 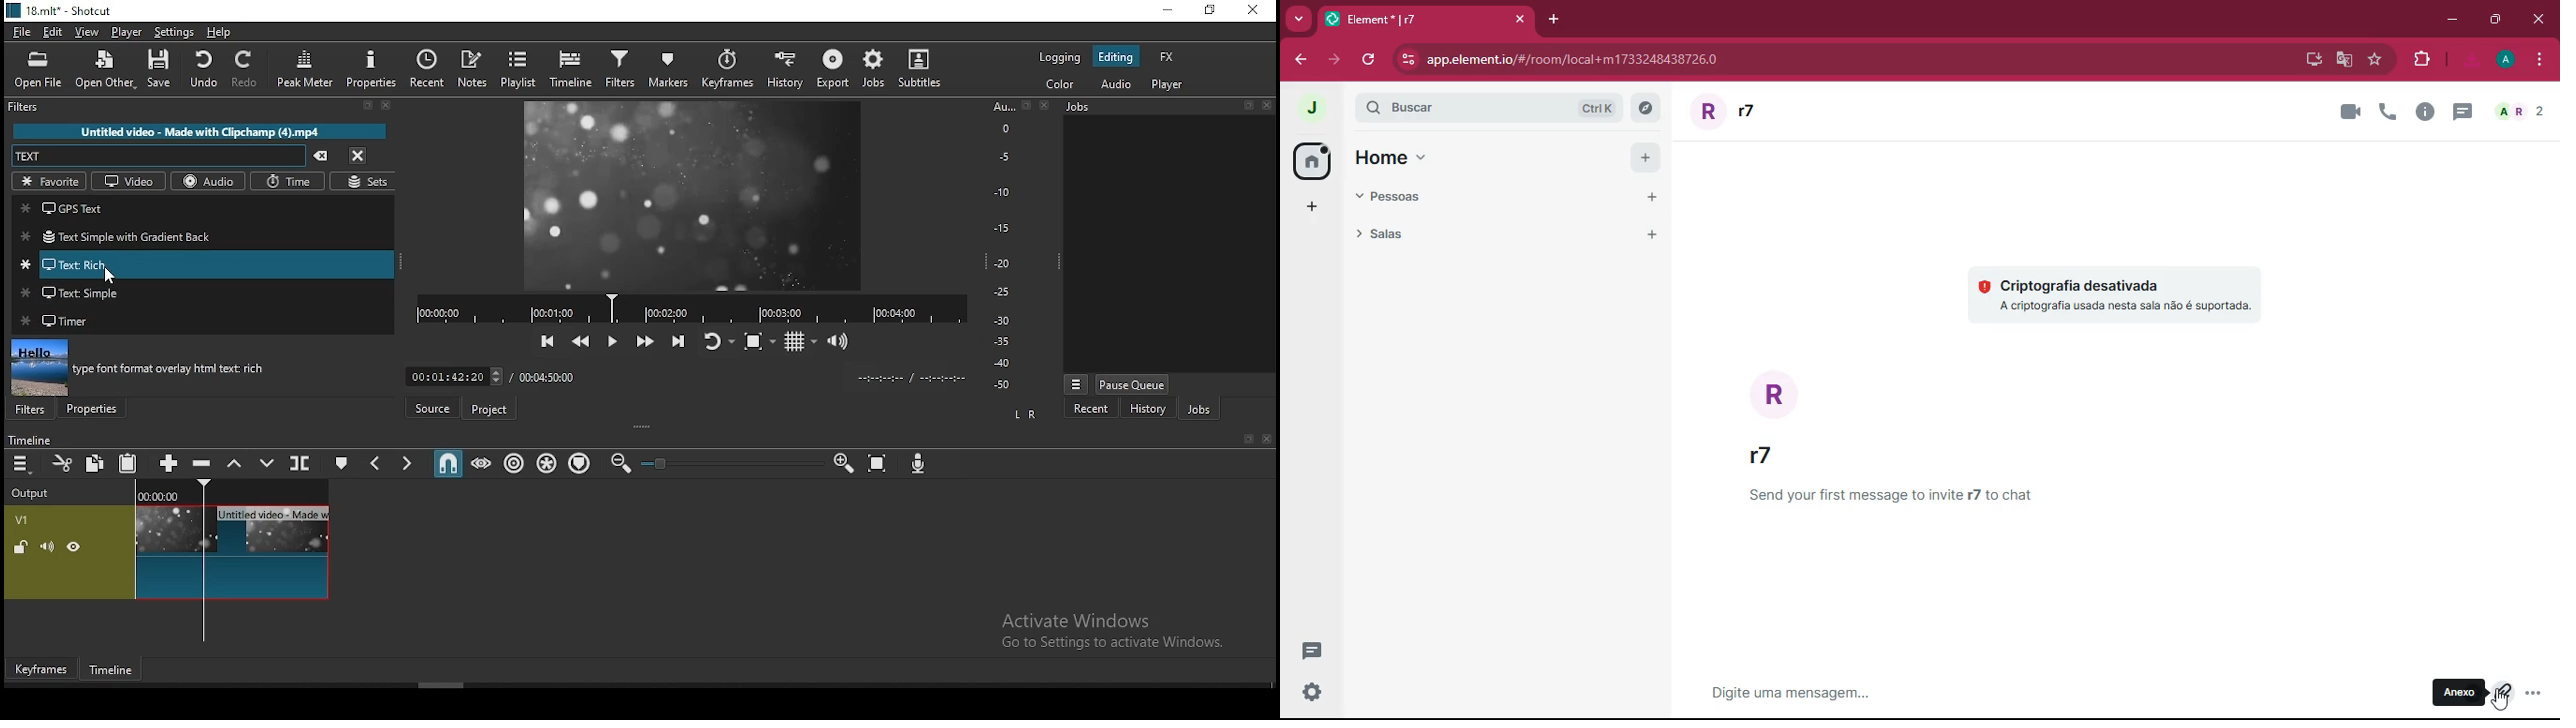 What do you see at coordinates (919, 464) in the screenshot?
I see `record audio` at bounding box center [919, 464].